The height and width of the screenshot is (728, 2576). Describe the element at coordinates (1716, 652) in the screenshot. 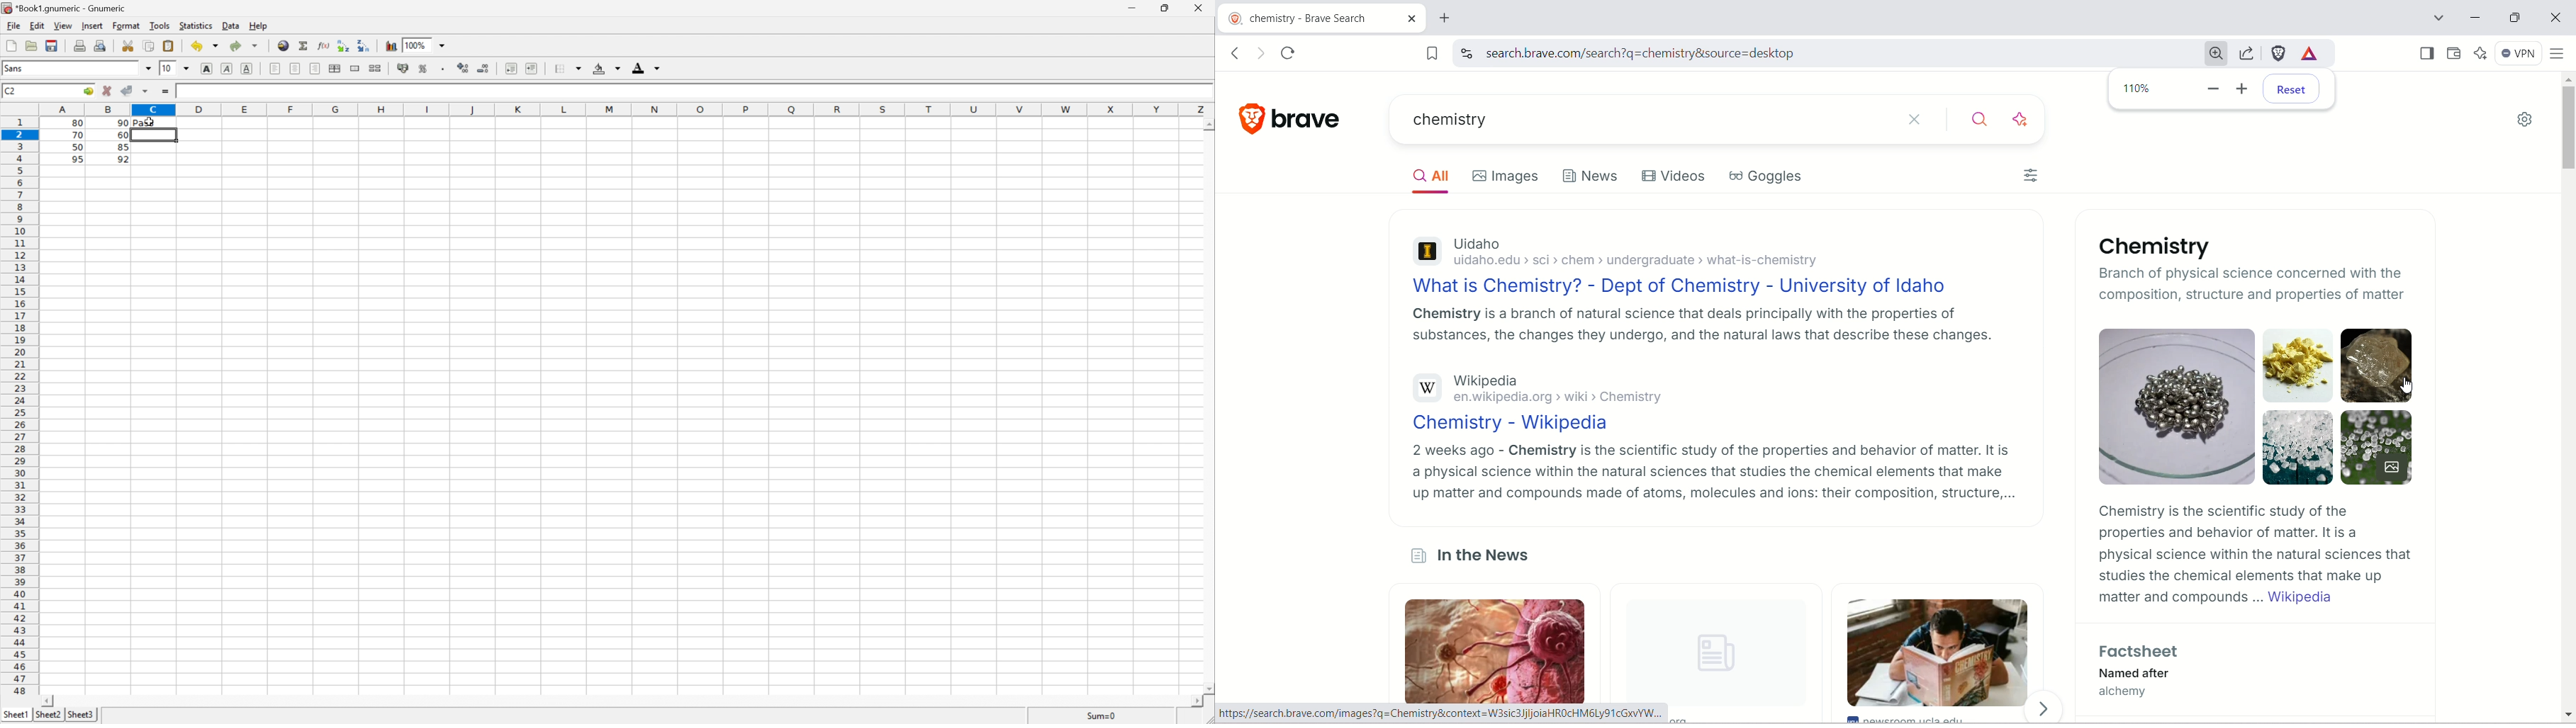

I see `unloaded image logo` at that location.